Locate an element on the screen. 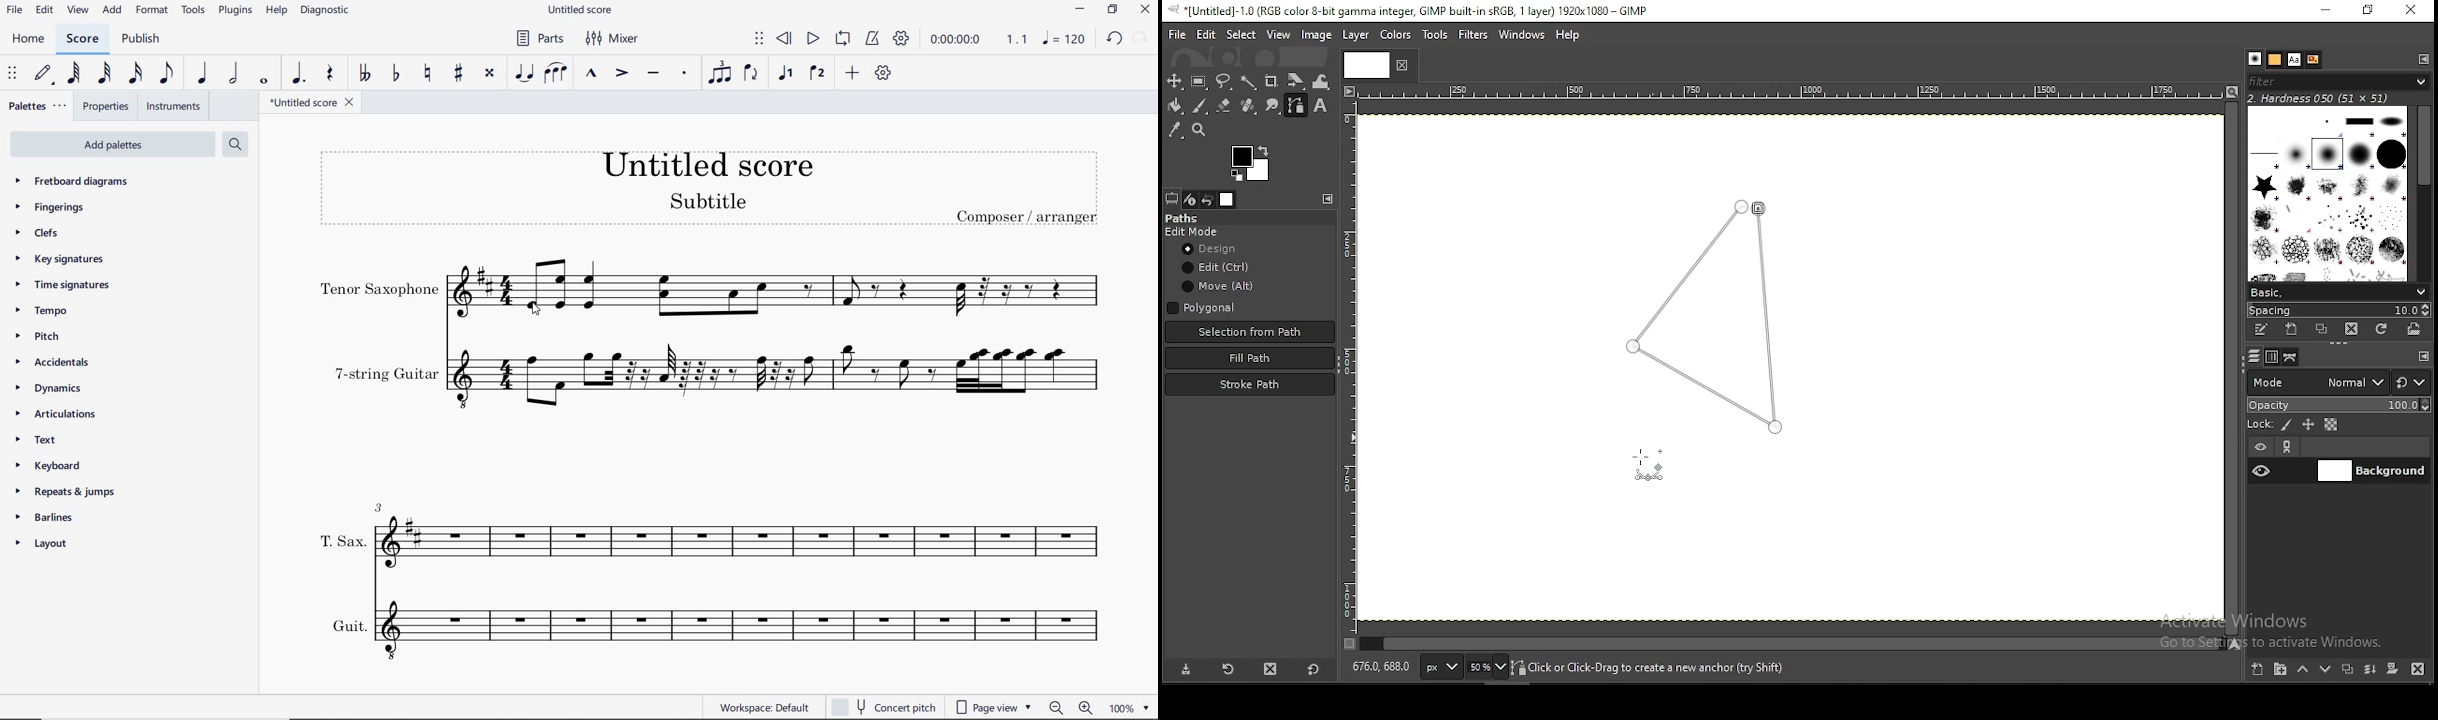  ADD is located at coordinates (852, 74).